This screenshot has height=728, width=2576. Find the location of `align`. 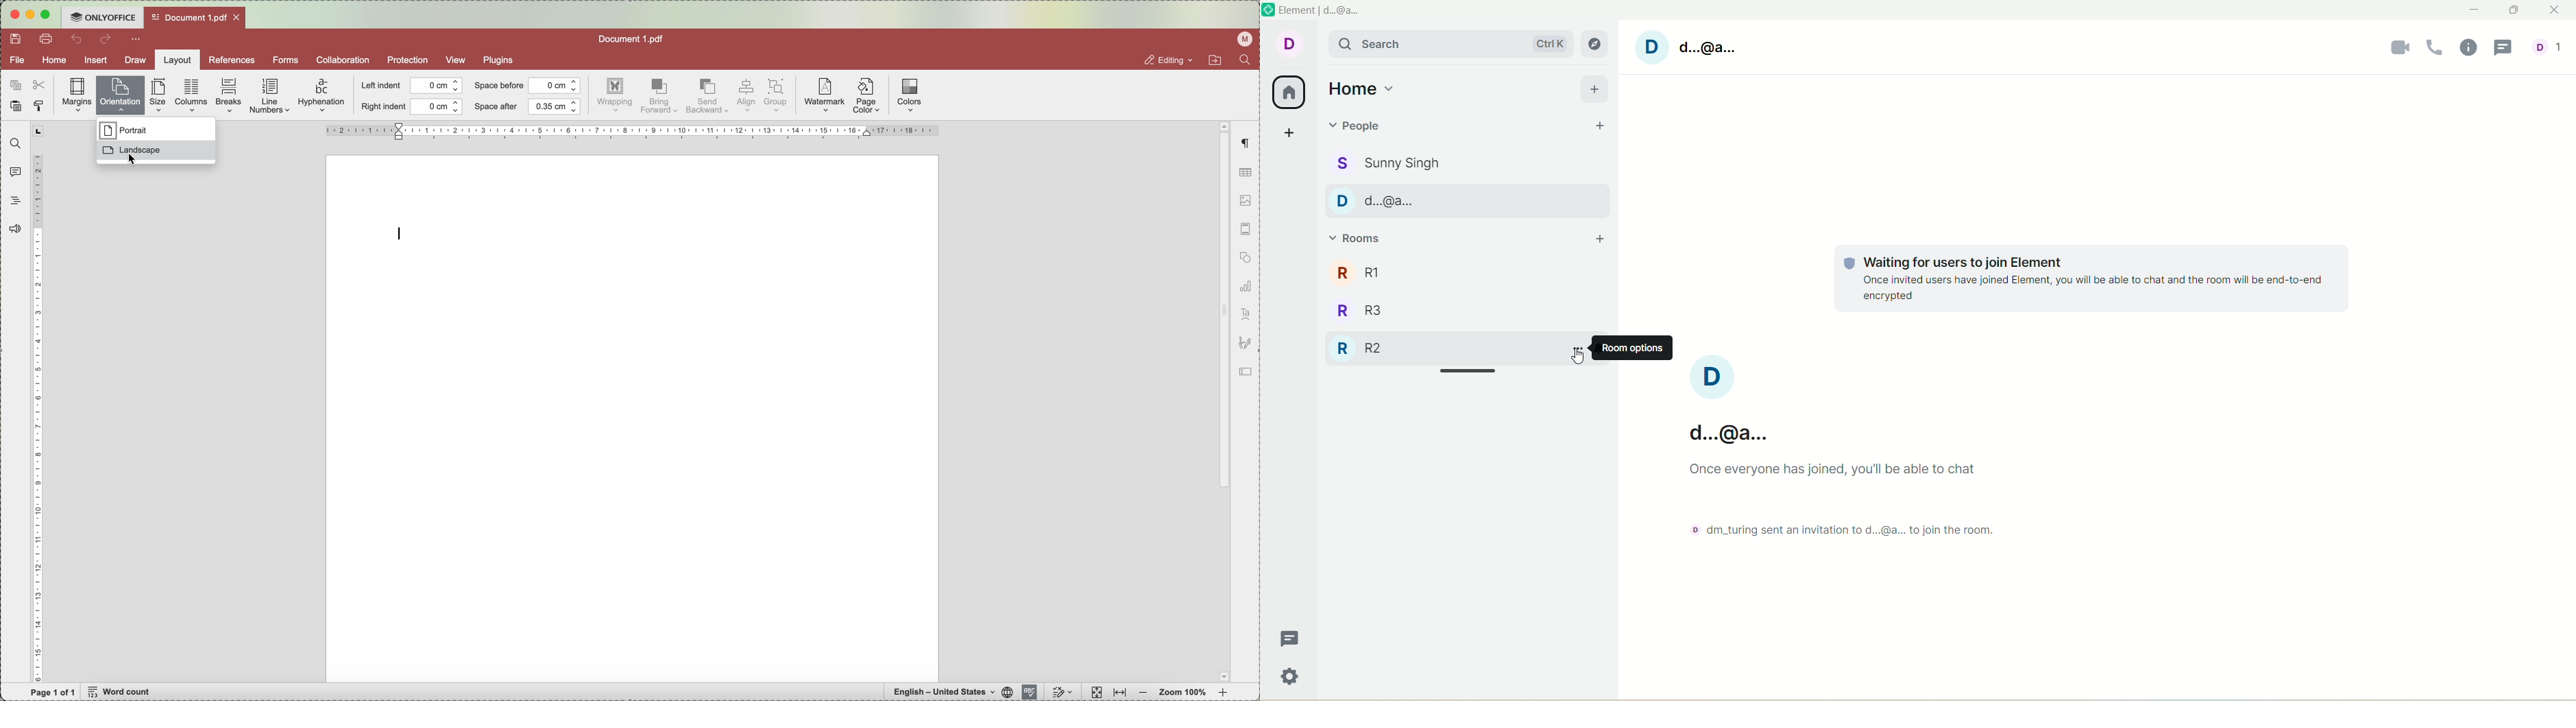

align is located at coordinates (746, 96).